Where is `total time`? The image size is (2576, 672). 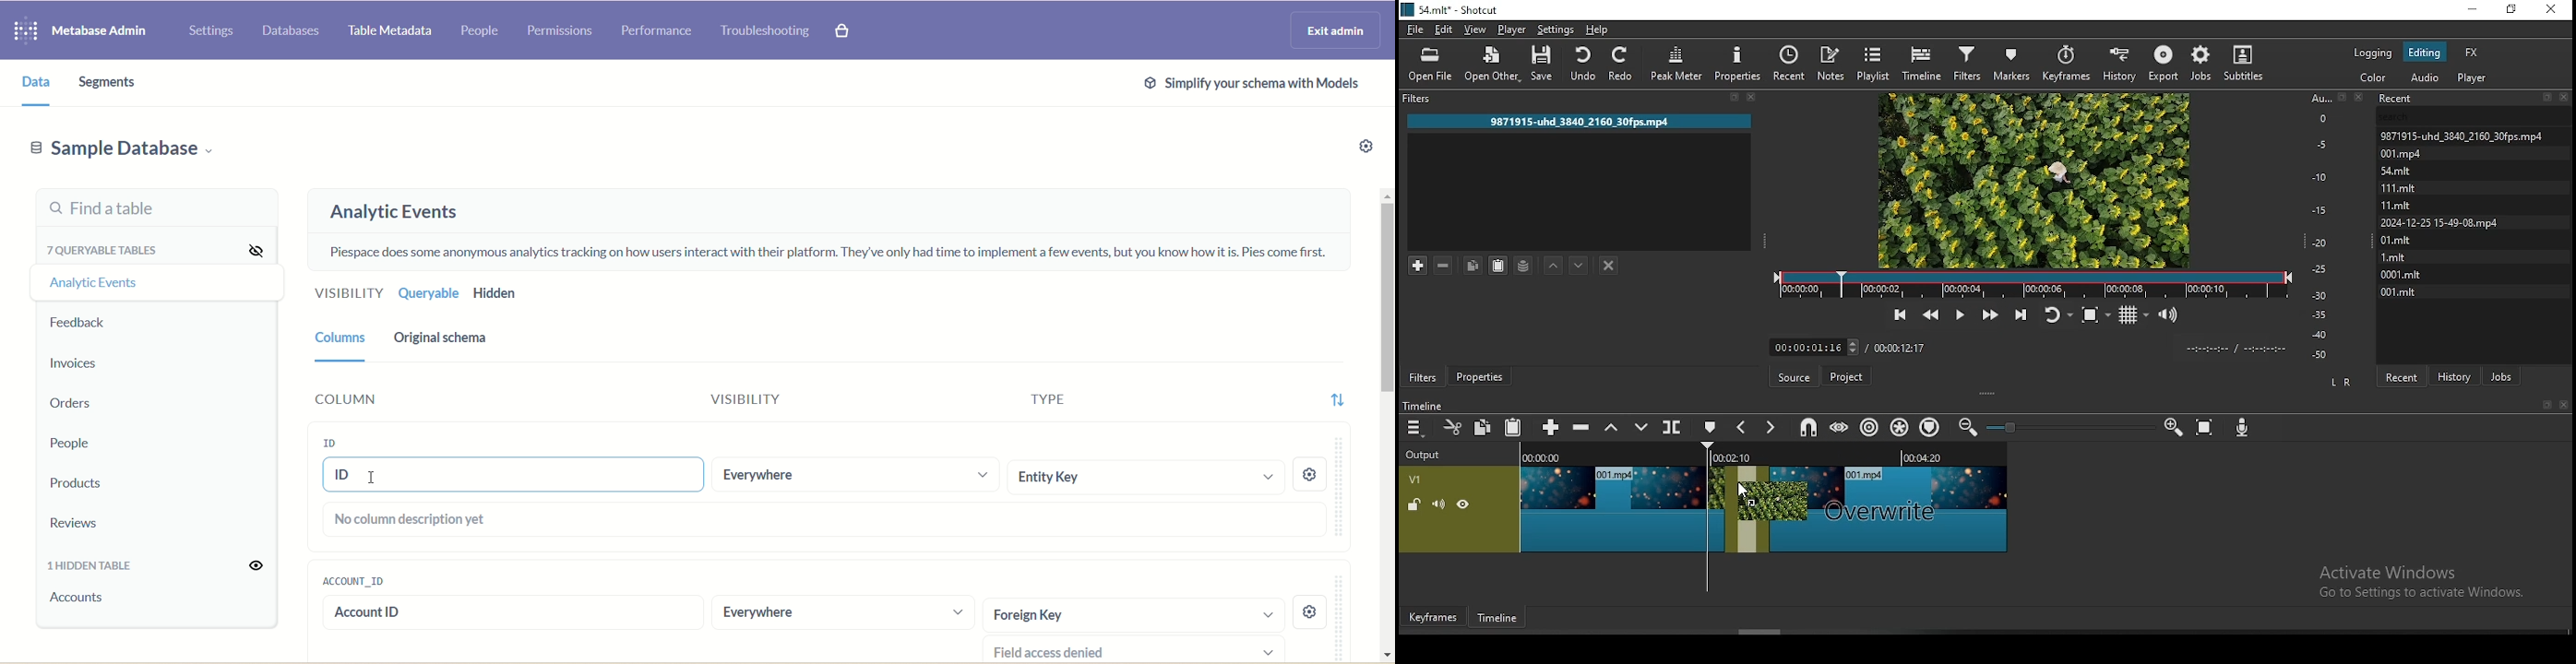 total time is located at coordinates (1900, 348).